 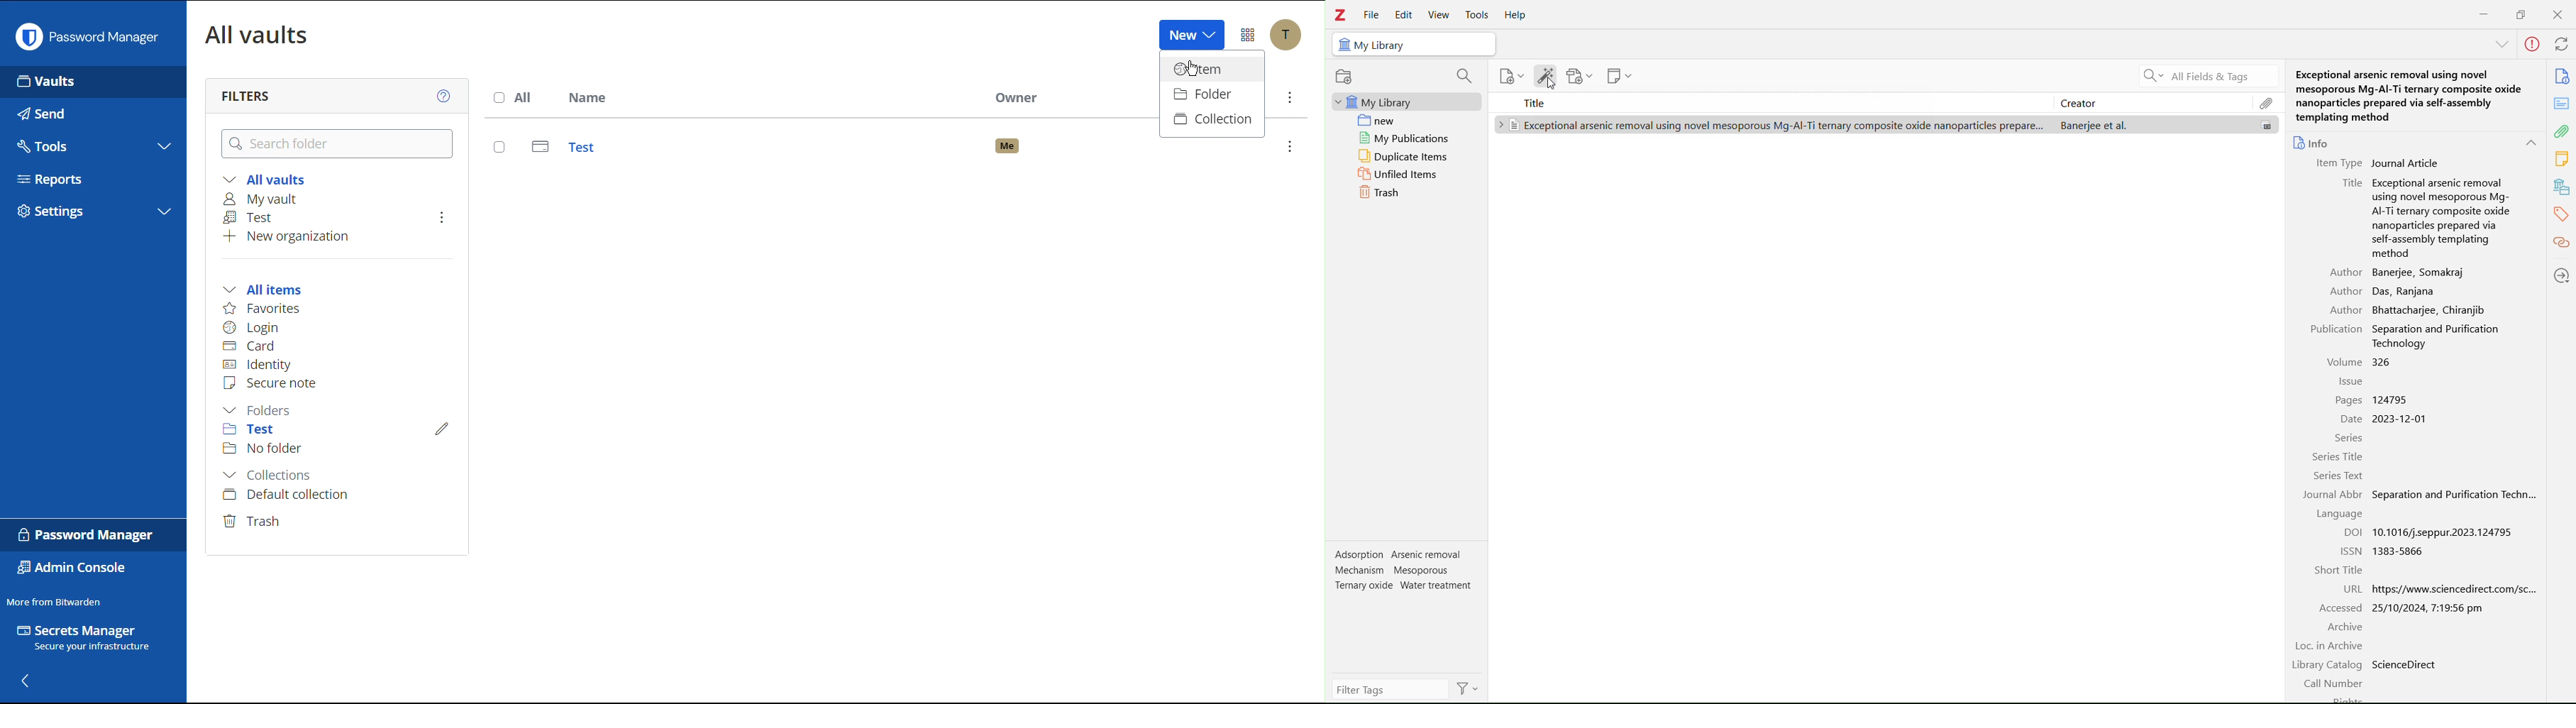 What do you see at coordinates (2339, 458) in the screenshot?
I see `Series title` at bounding box center [2339, 458].